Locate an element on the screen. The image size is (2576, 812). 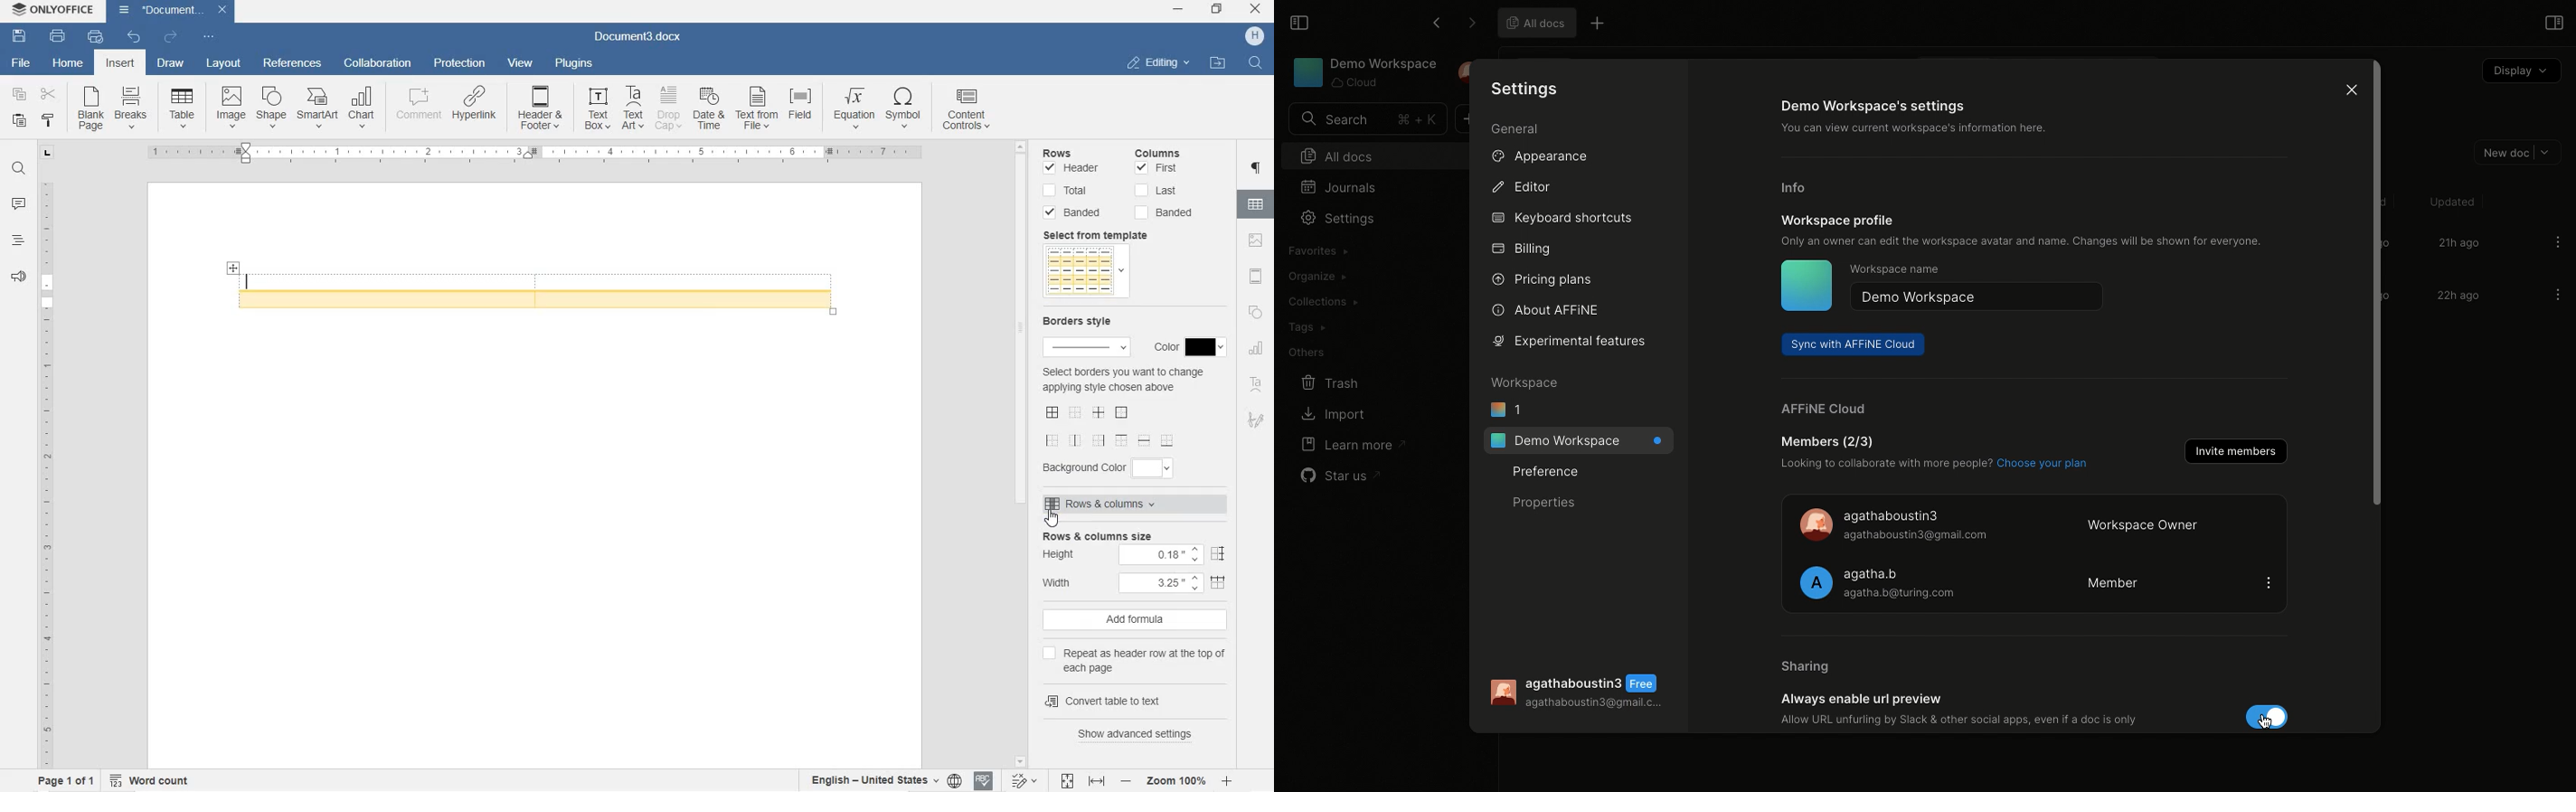
Options is located at coordinates (2557, 296).